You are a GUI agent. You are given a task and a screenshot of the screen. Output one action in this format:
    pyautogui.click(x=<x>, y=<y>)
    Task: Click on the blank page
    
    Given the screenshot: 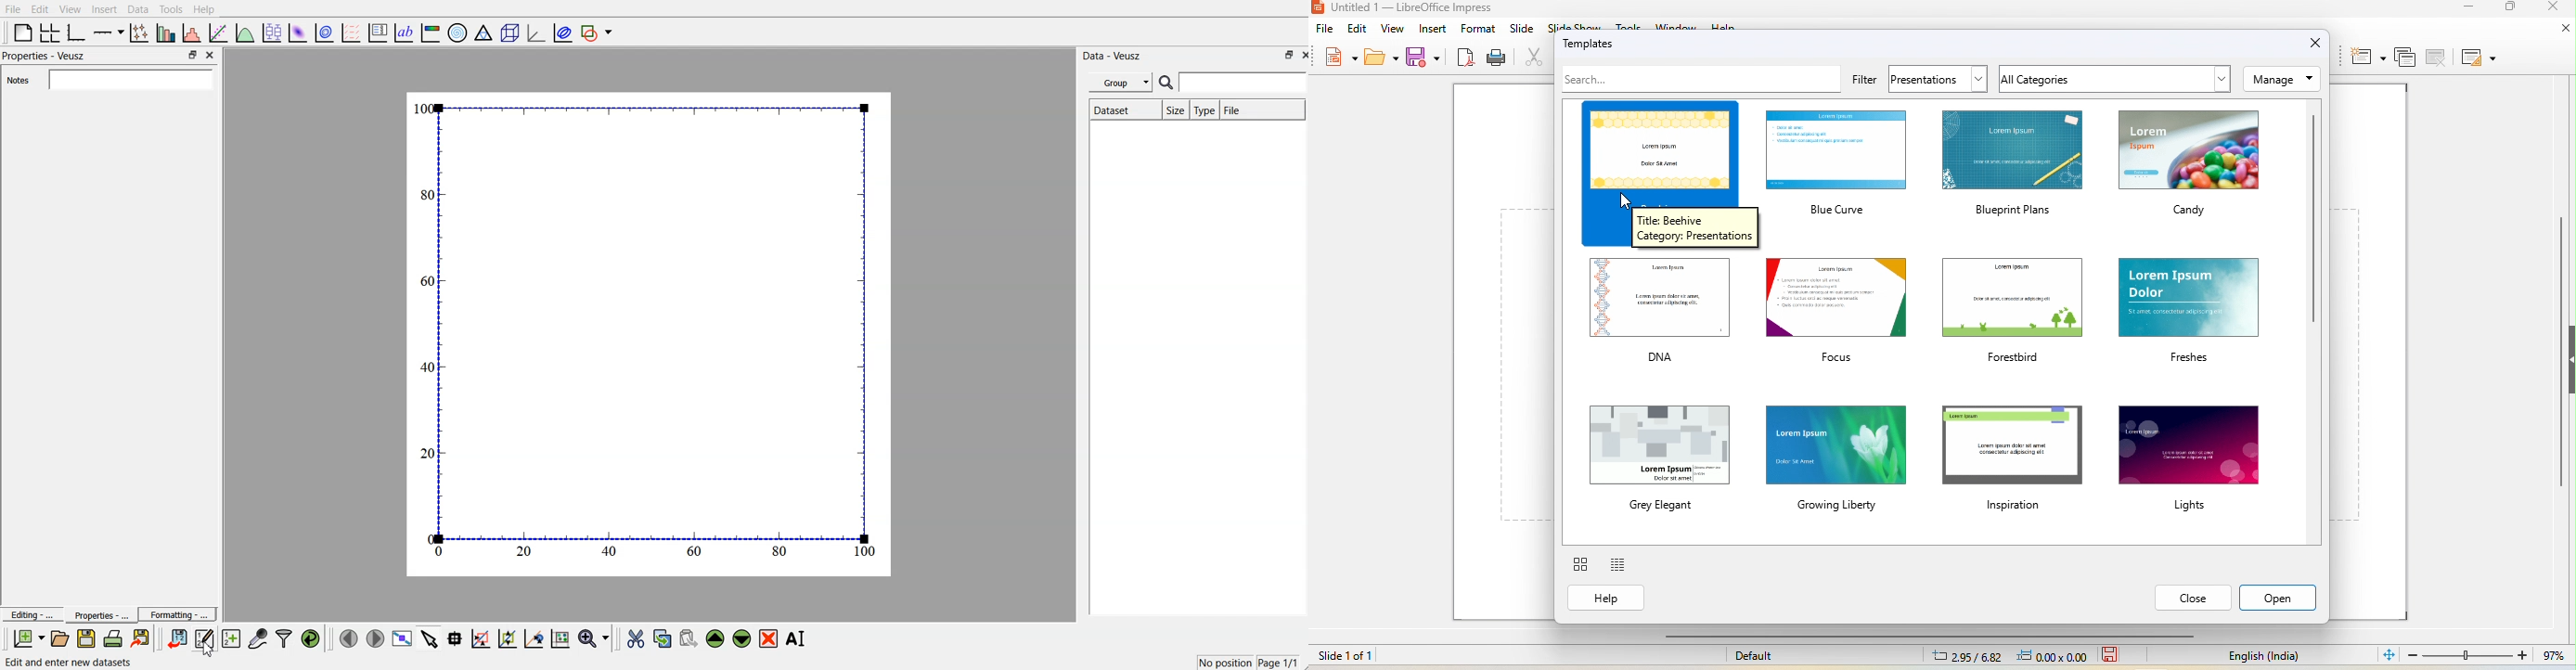 What is the action you would take?
    pyautogui.click(x=23, y=32)
    